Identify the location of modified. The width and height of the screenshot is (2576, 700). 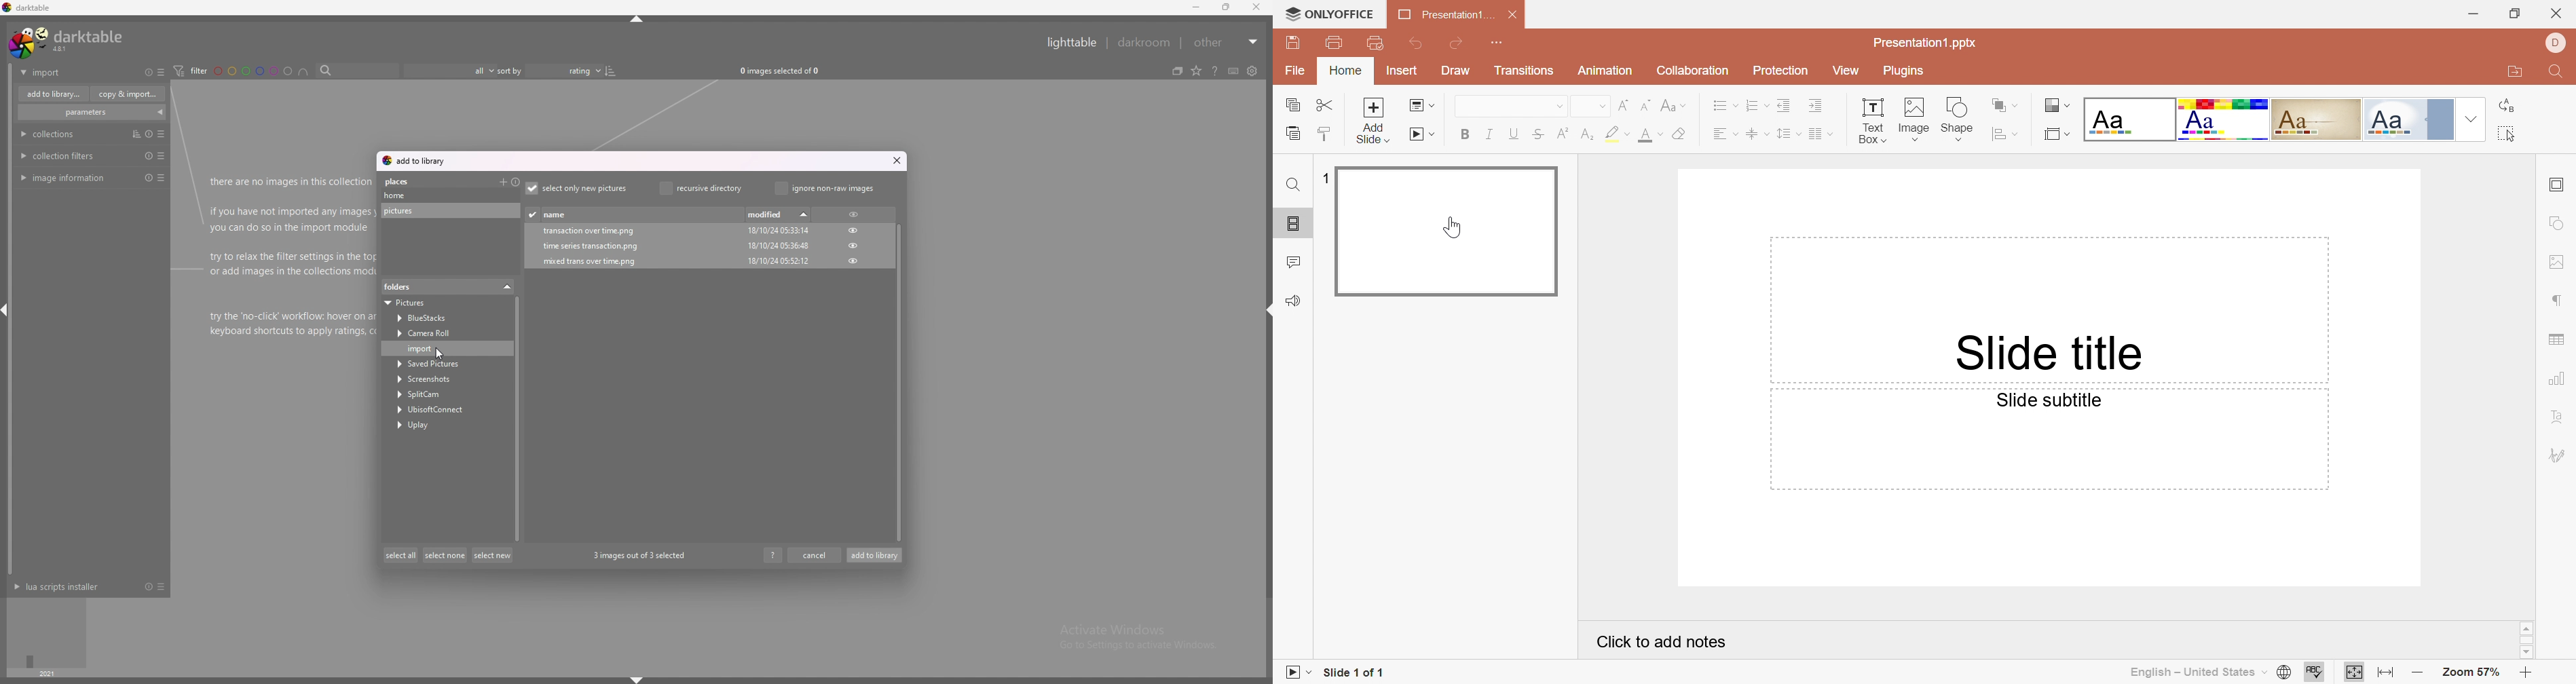
(778, 214).